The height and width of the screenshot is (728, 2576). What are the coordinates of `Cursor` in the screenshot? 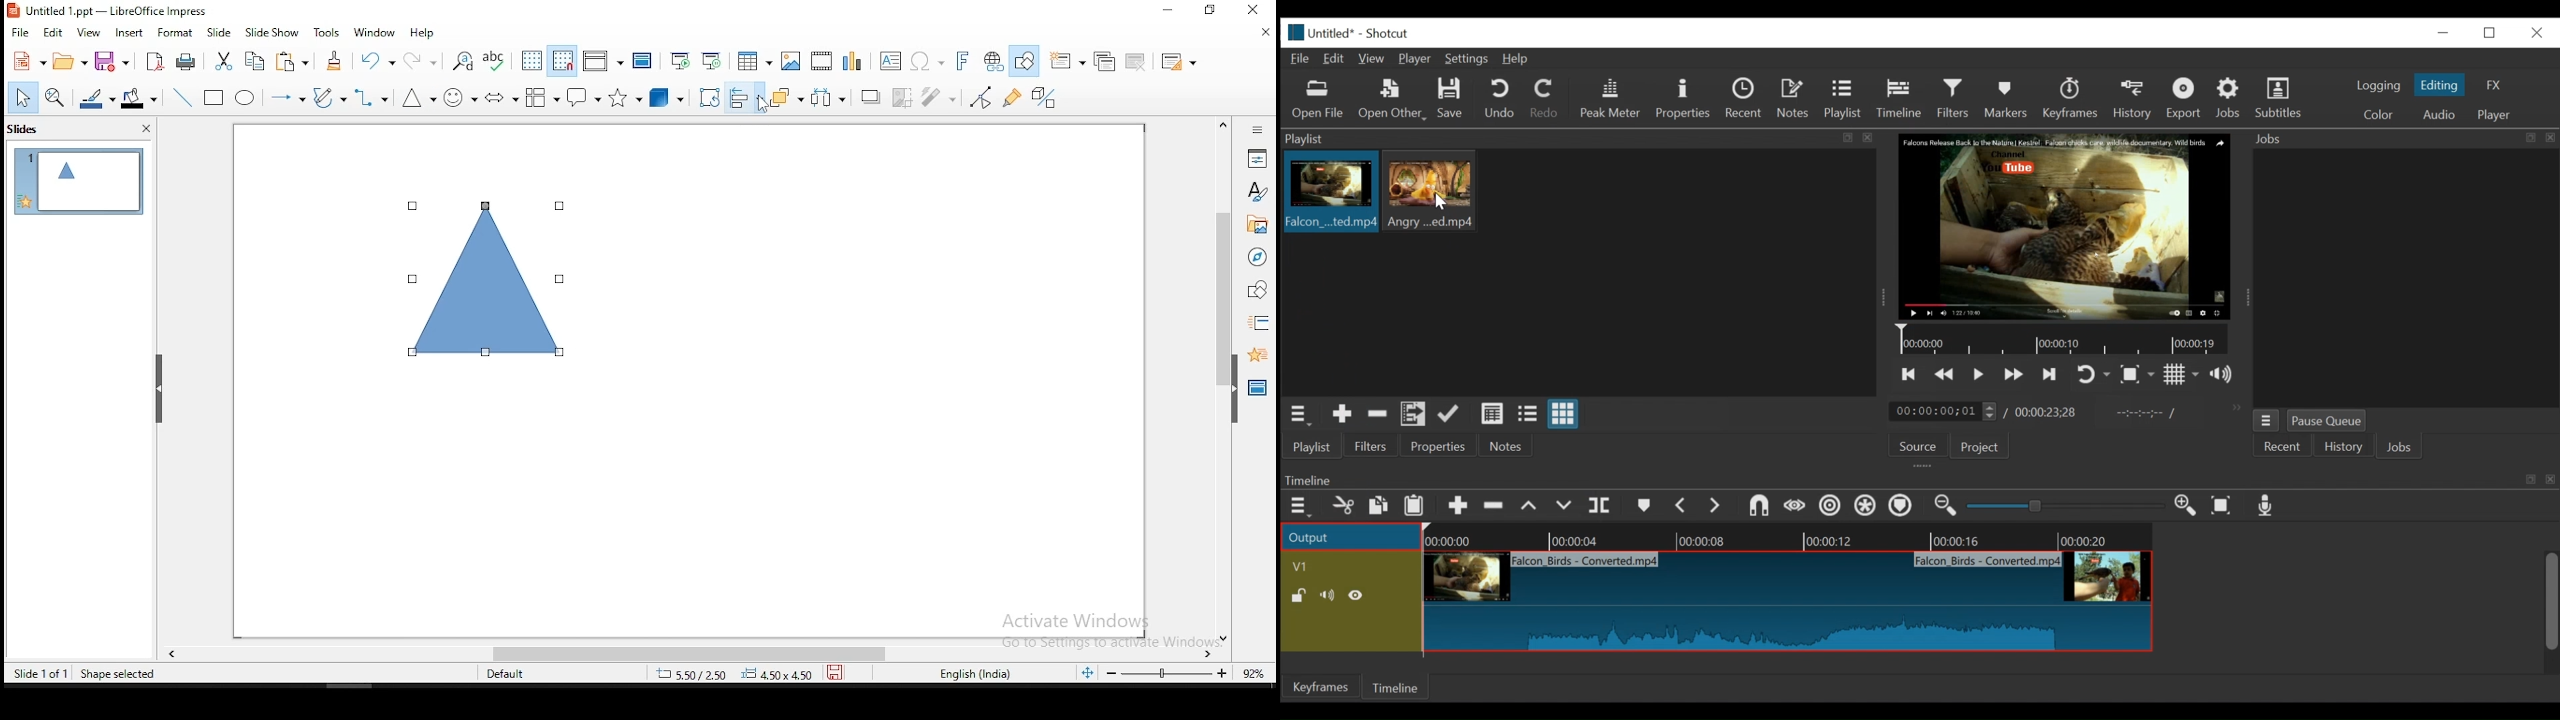 It's located at (1439, 201).